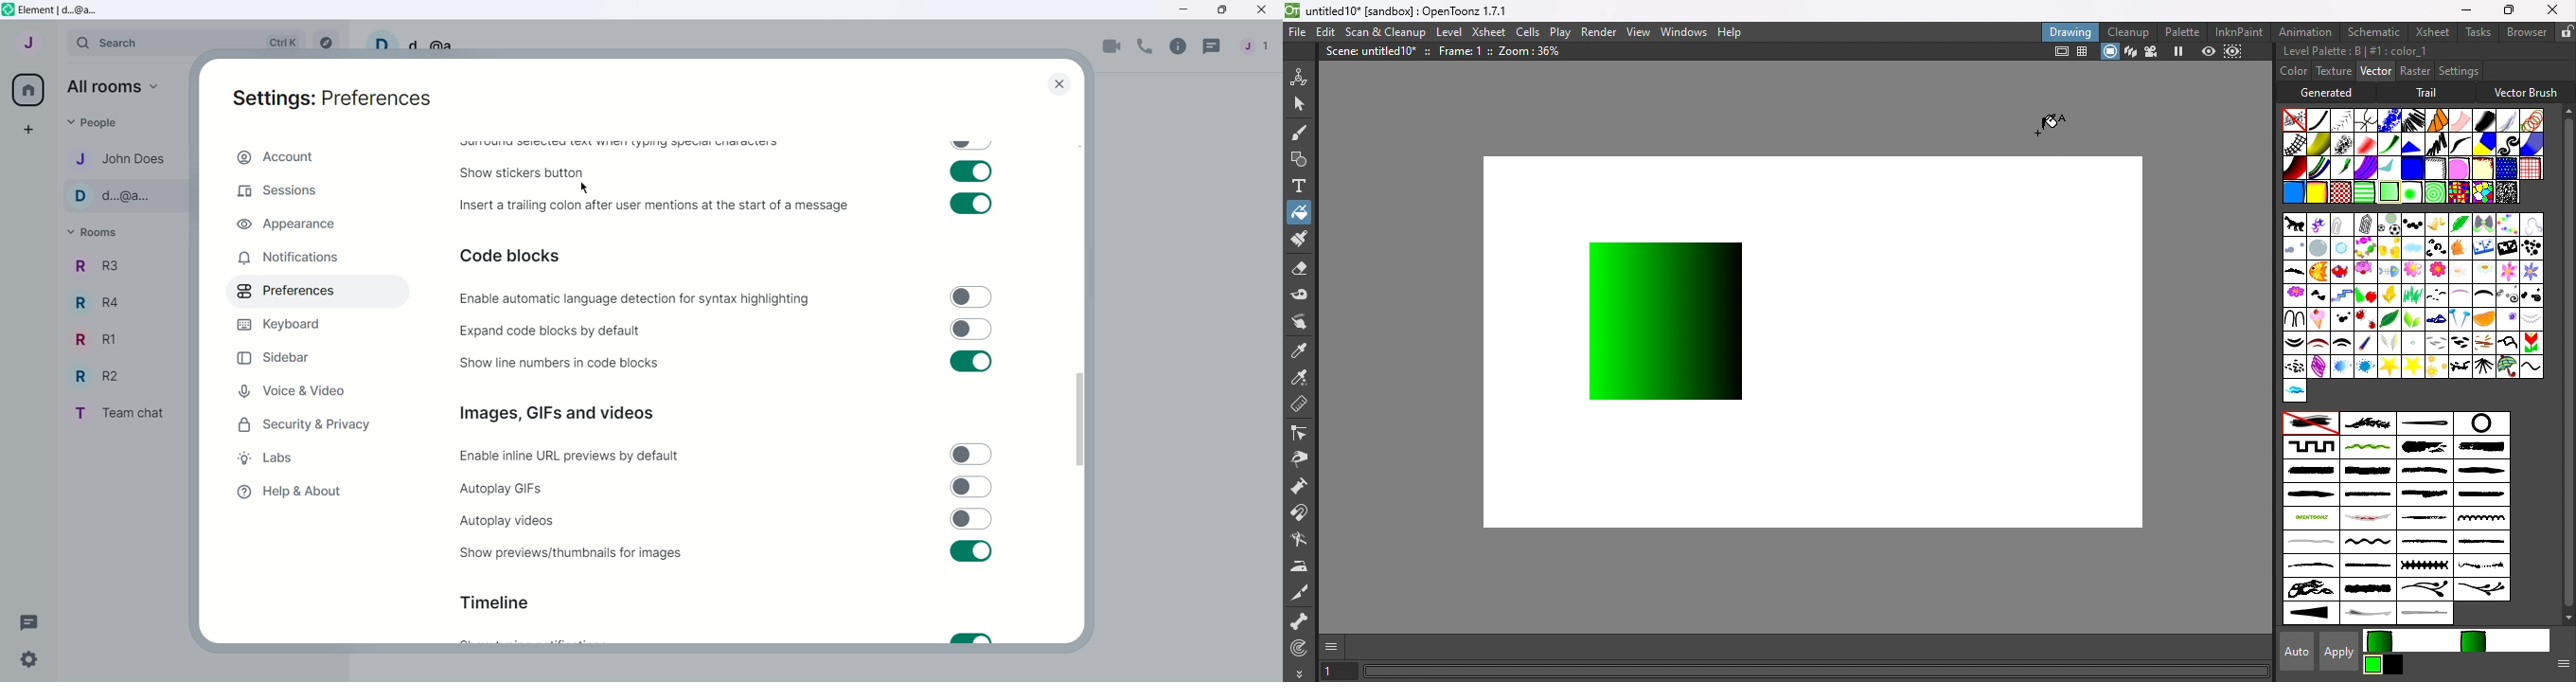  I want to click on Toggle switch off for expand code blocks by default, so click(972, 329).